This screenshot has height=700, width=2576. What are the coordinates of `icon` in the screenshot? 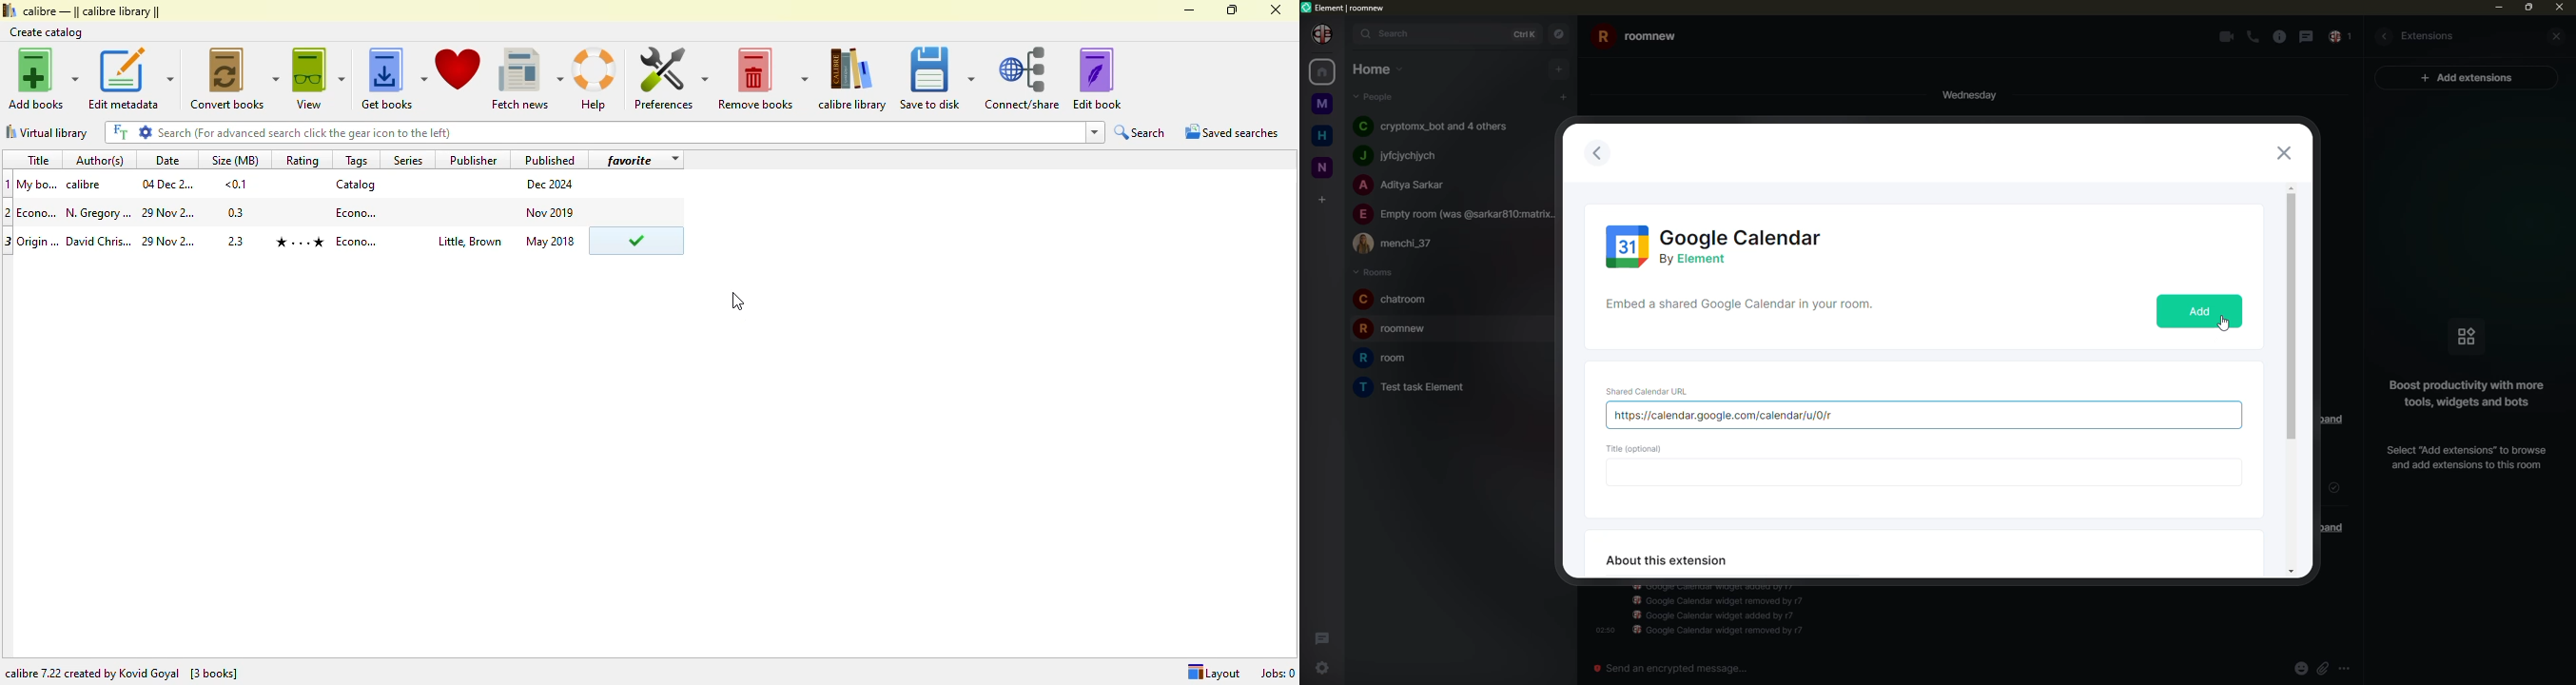 It's located at (2464, 336).